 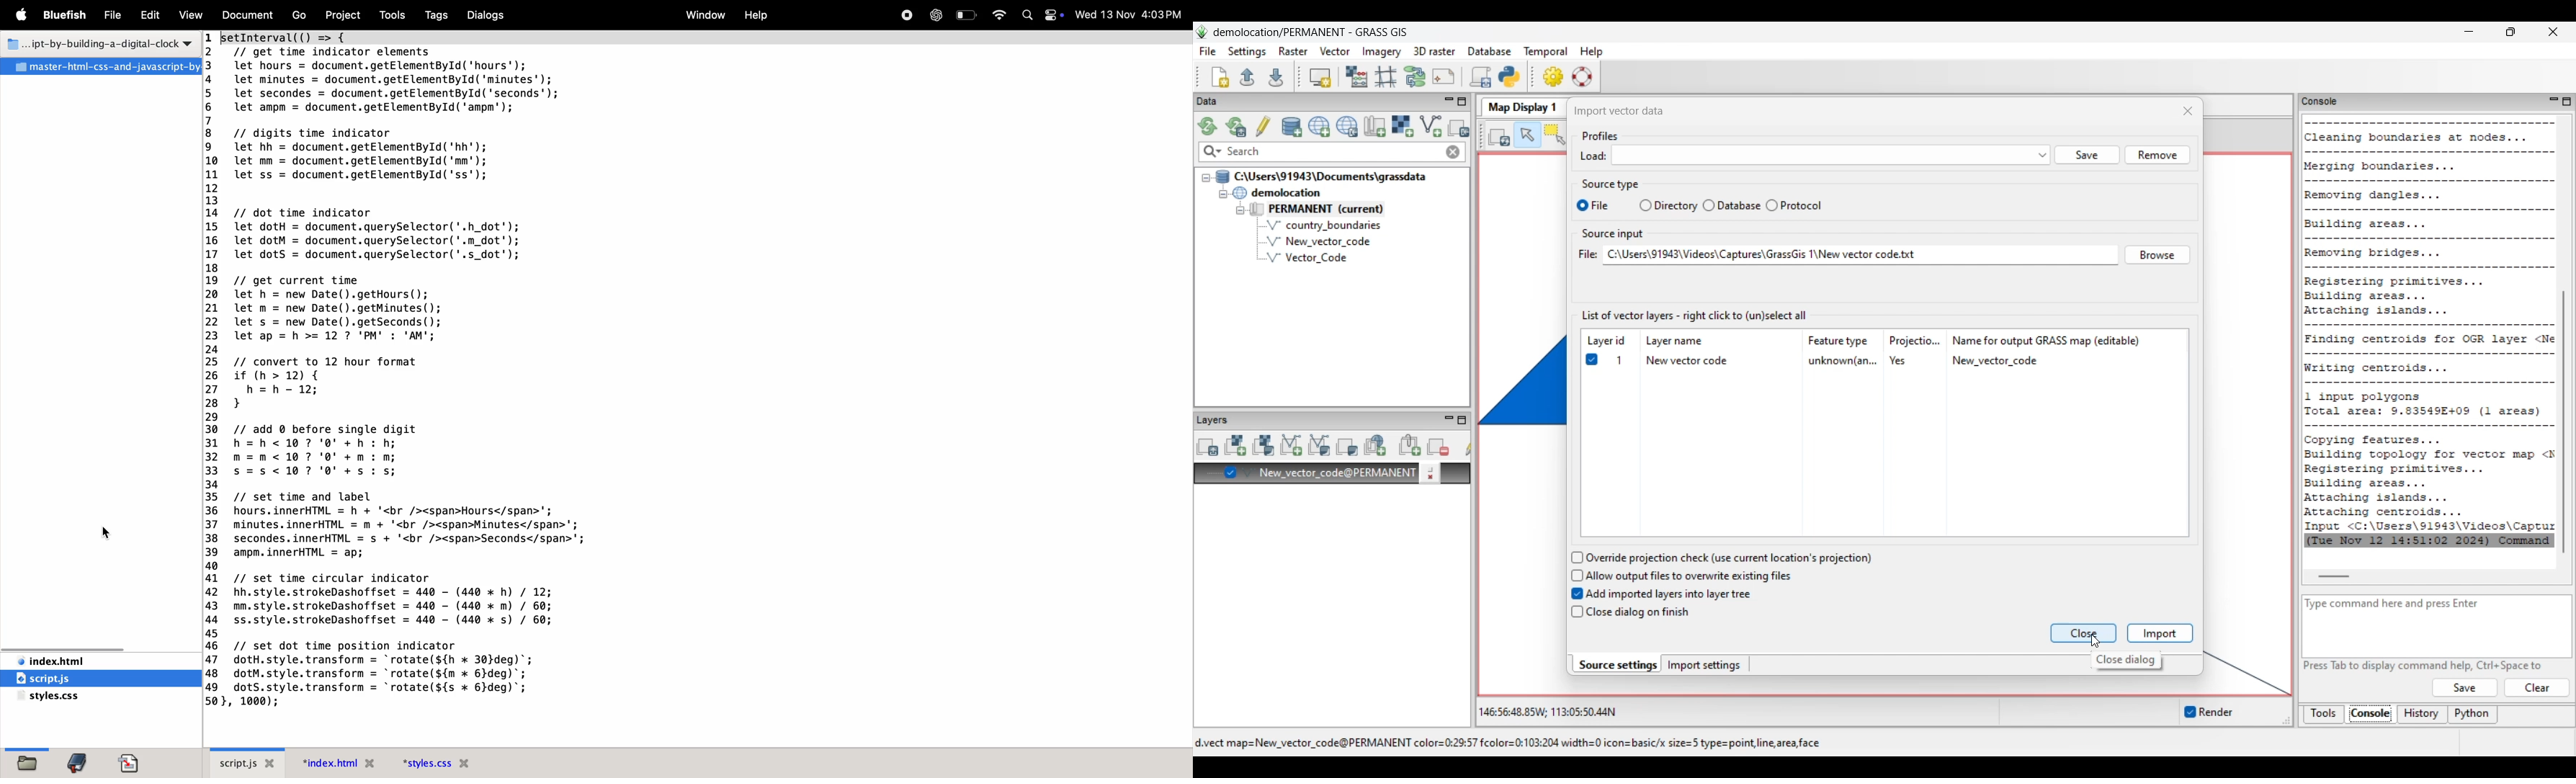 I want to click on bookmark, so click(x=77, y=763).